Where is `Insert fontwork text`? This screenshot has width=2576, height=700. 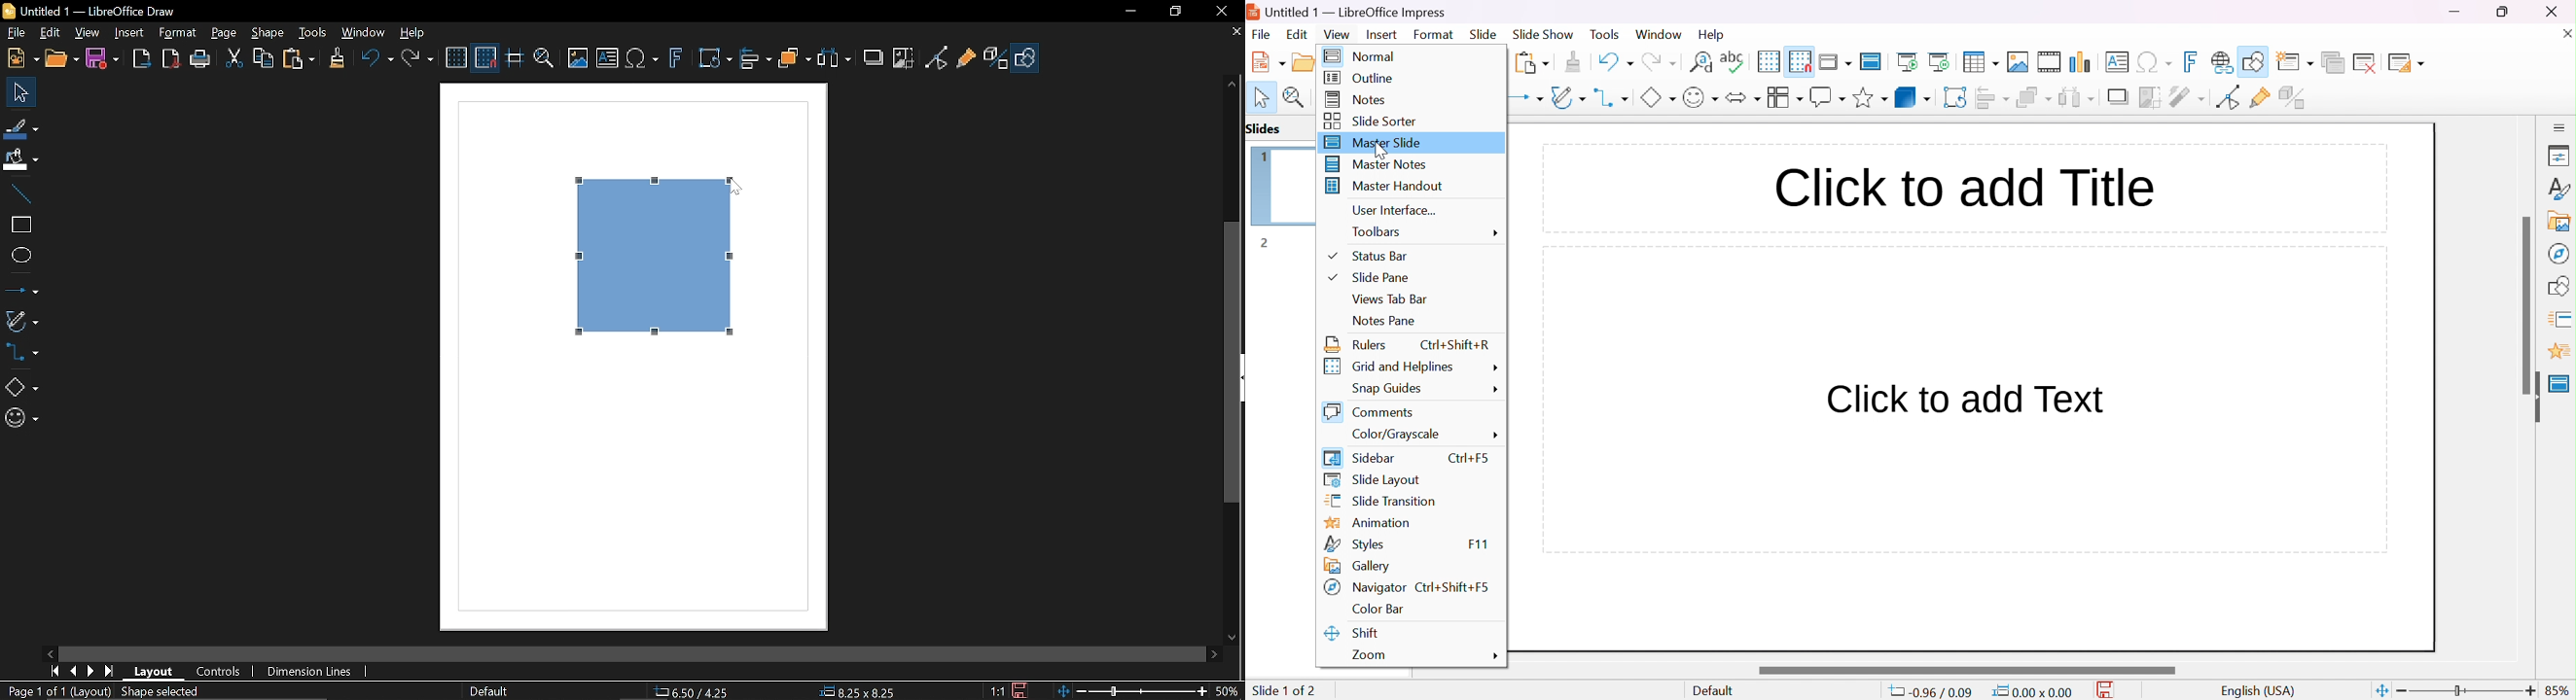
Insert fontwork text is located at coordinates (677, 62).